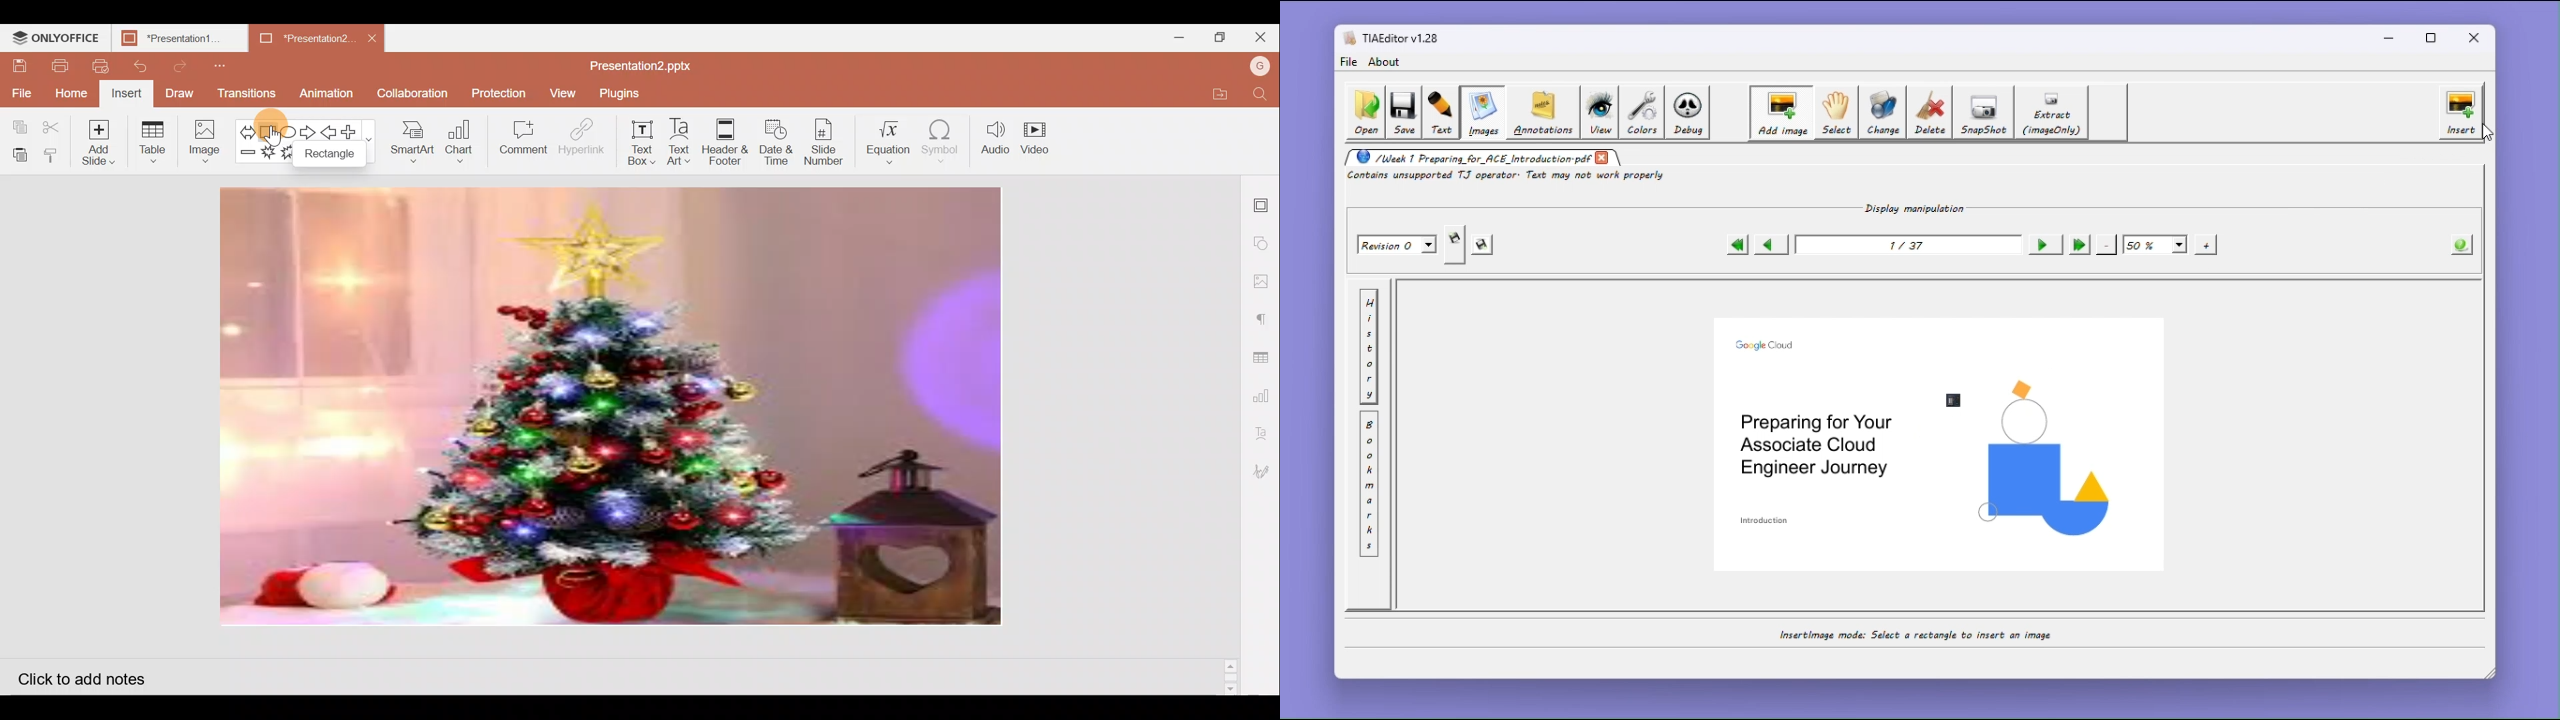 The width and height of the screenshot is (2576, 728). Describe the element at coordinates (183, 66) in the screenshot. I see `Redo` at that location.